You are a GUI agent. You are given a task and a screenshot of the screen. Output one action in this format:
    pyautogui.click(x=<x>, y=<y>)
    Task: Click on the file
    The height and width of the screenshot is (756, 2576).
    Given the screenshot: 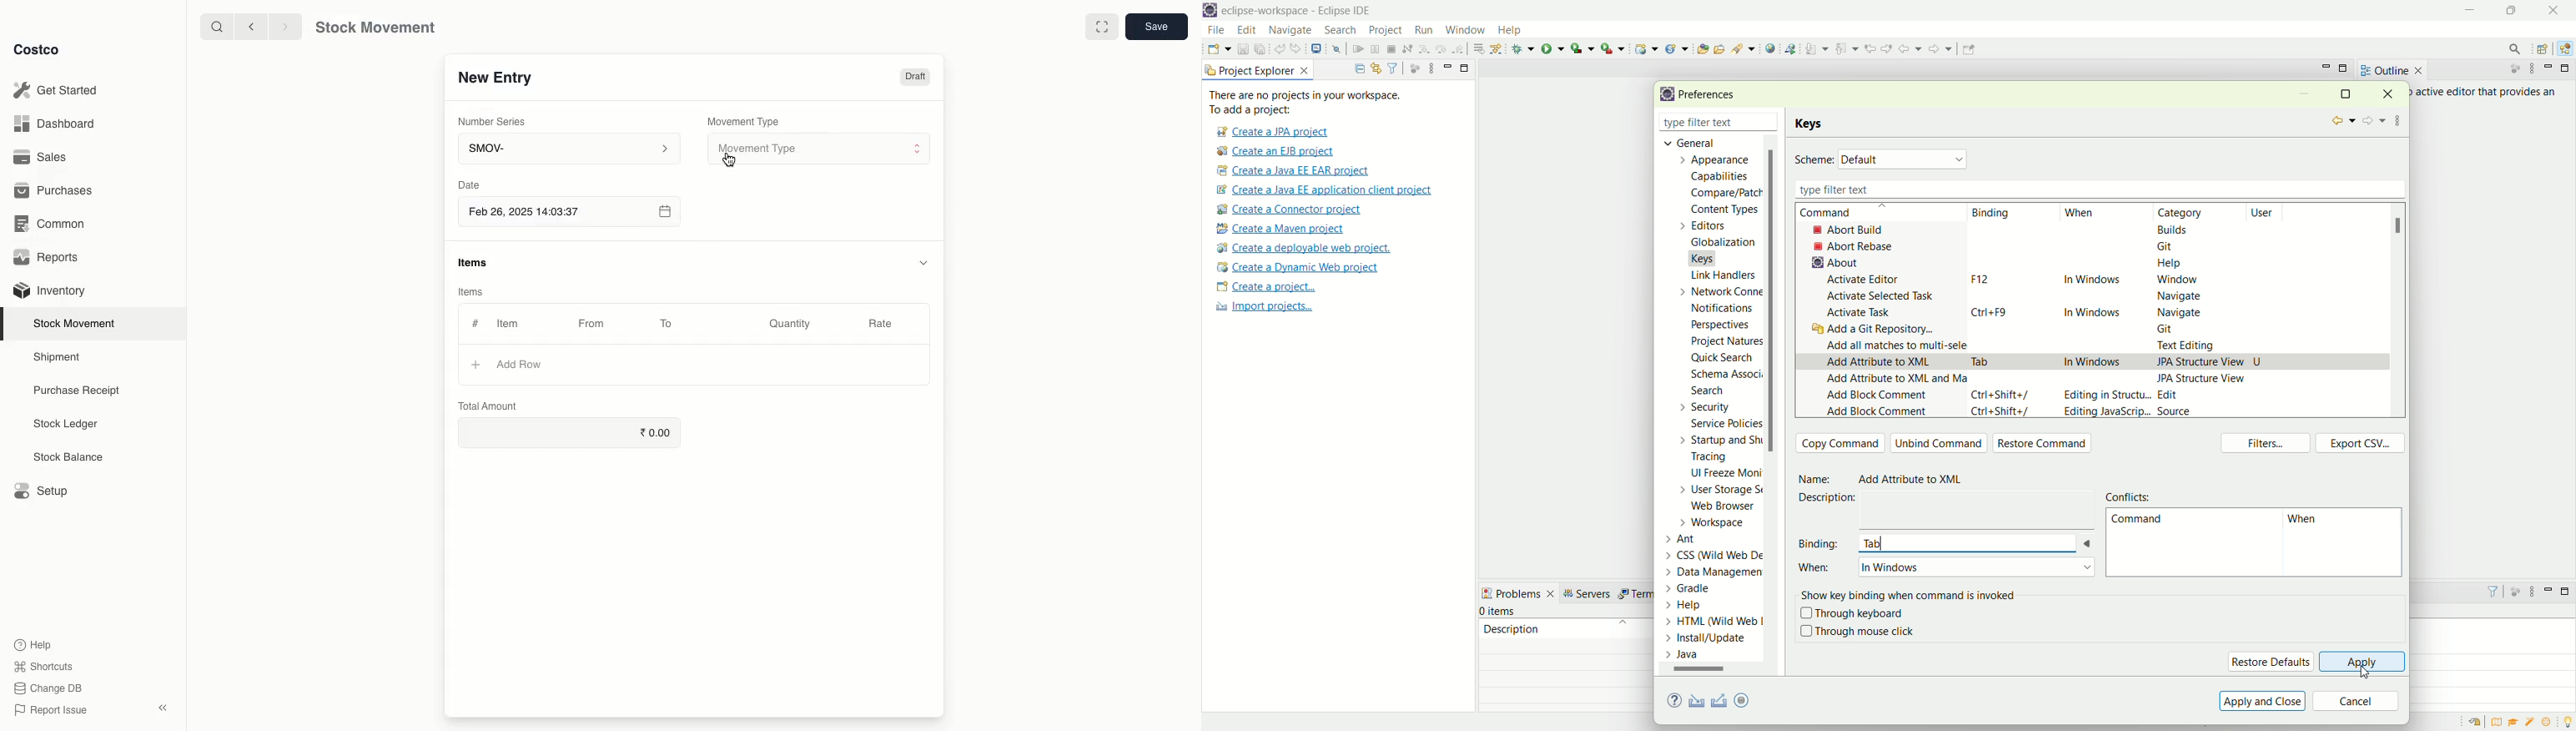 What is the action you would take?
    pyautogui.click(x=1215, y=31)
    